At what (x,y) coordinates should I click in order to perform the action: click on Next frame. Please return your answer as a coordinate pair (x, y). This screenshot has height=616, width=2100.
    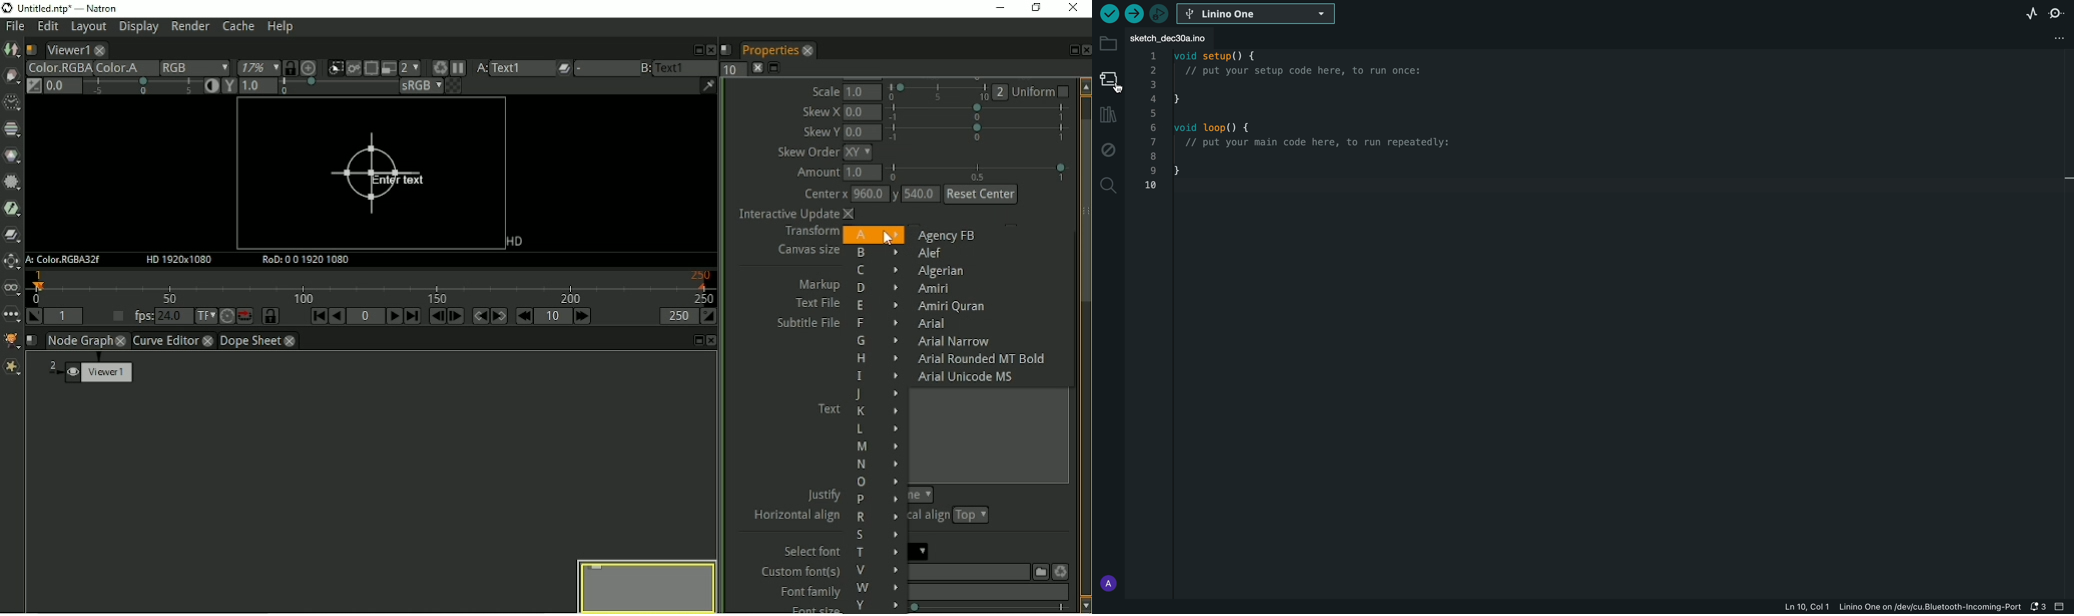
    Looking at the image, I should click on (455, 316).